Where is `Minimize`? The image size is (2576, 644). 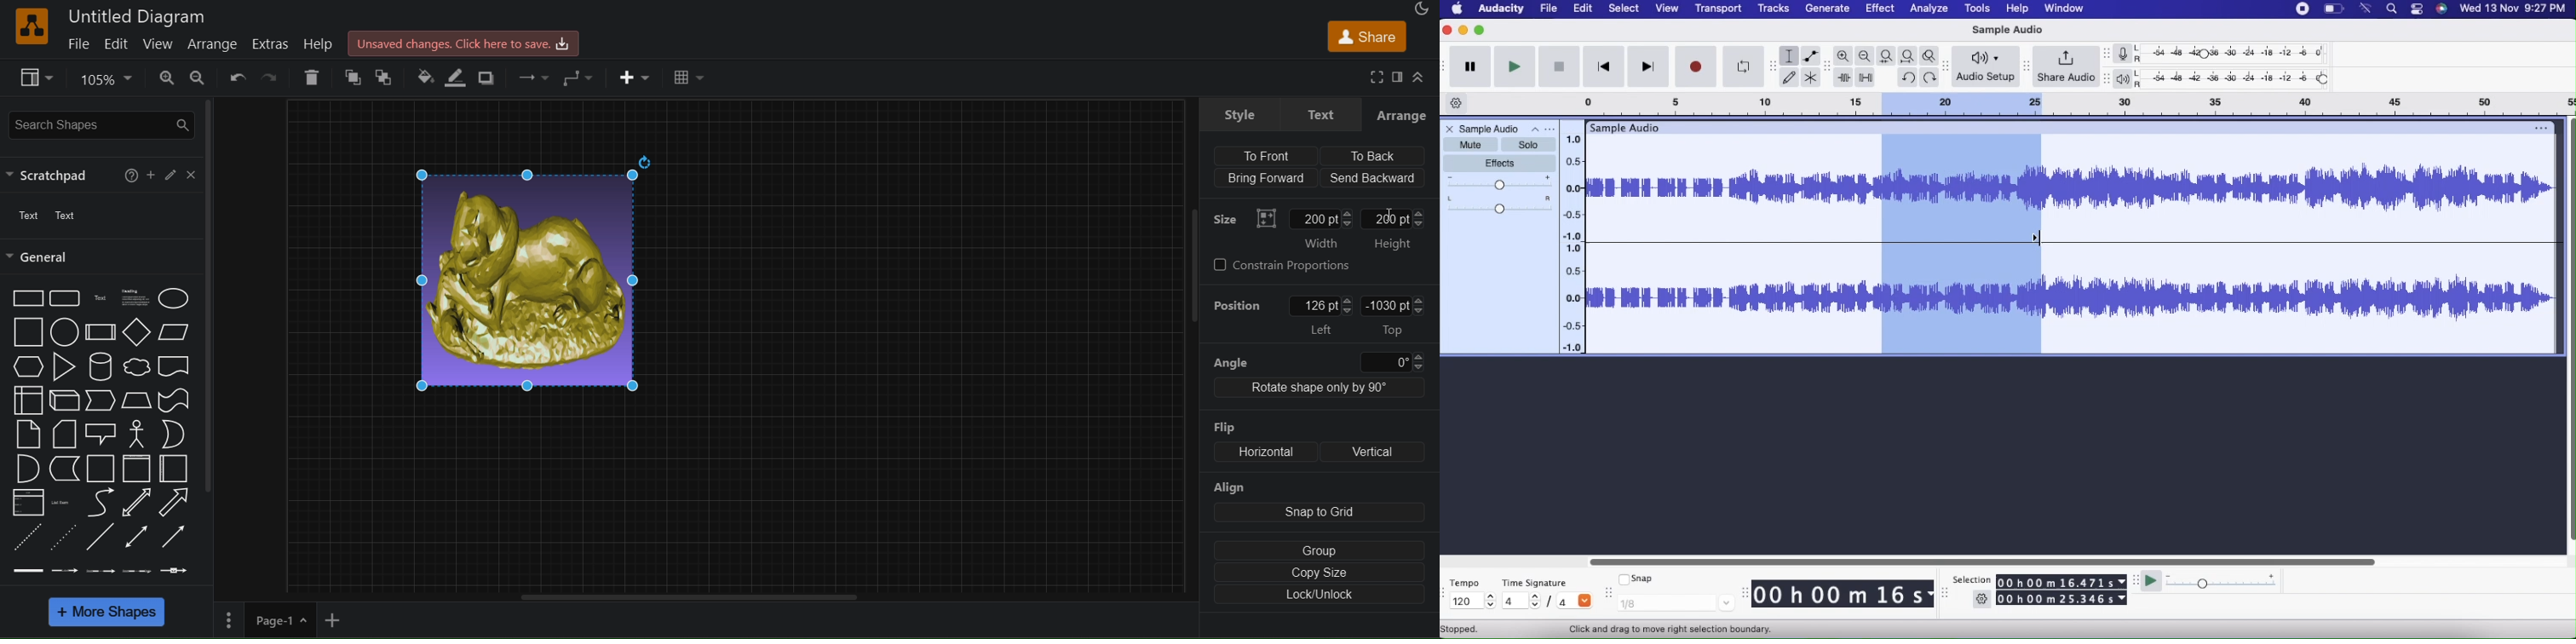 Minimize is located at coordinates (1463, 30).